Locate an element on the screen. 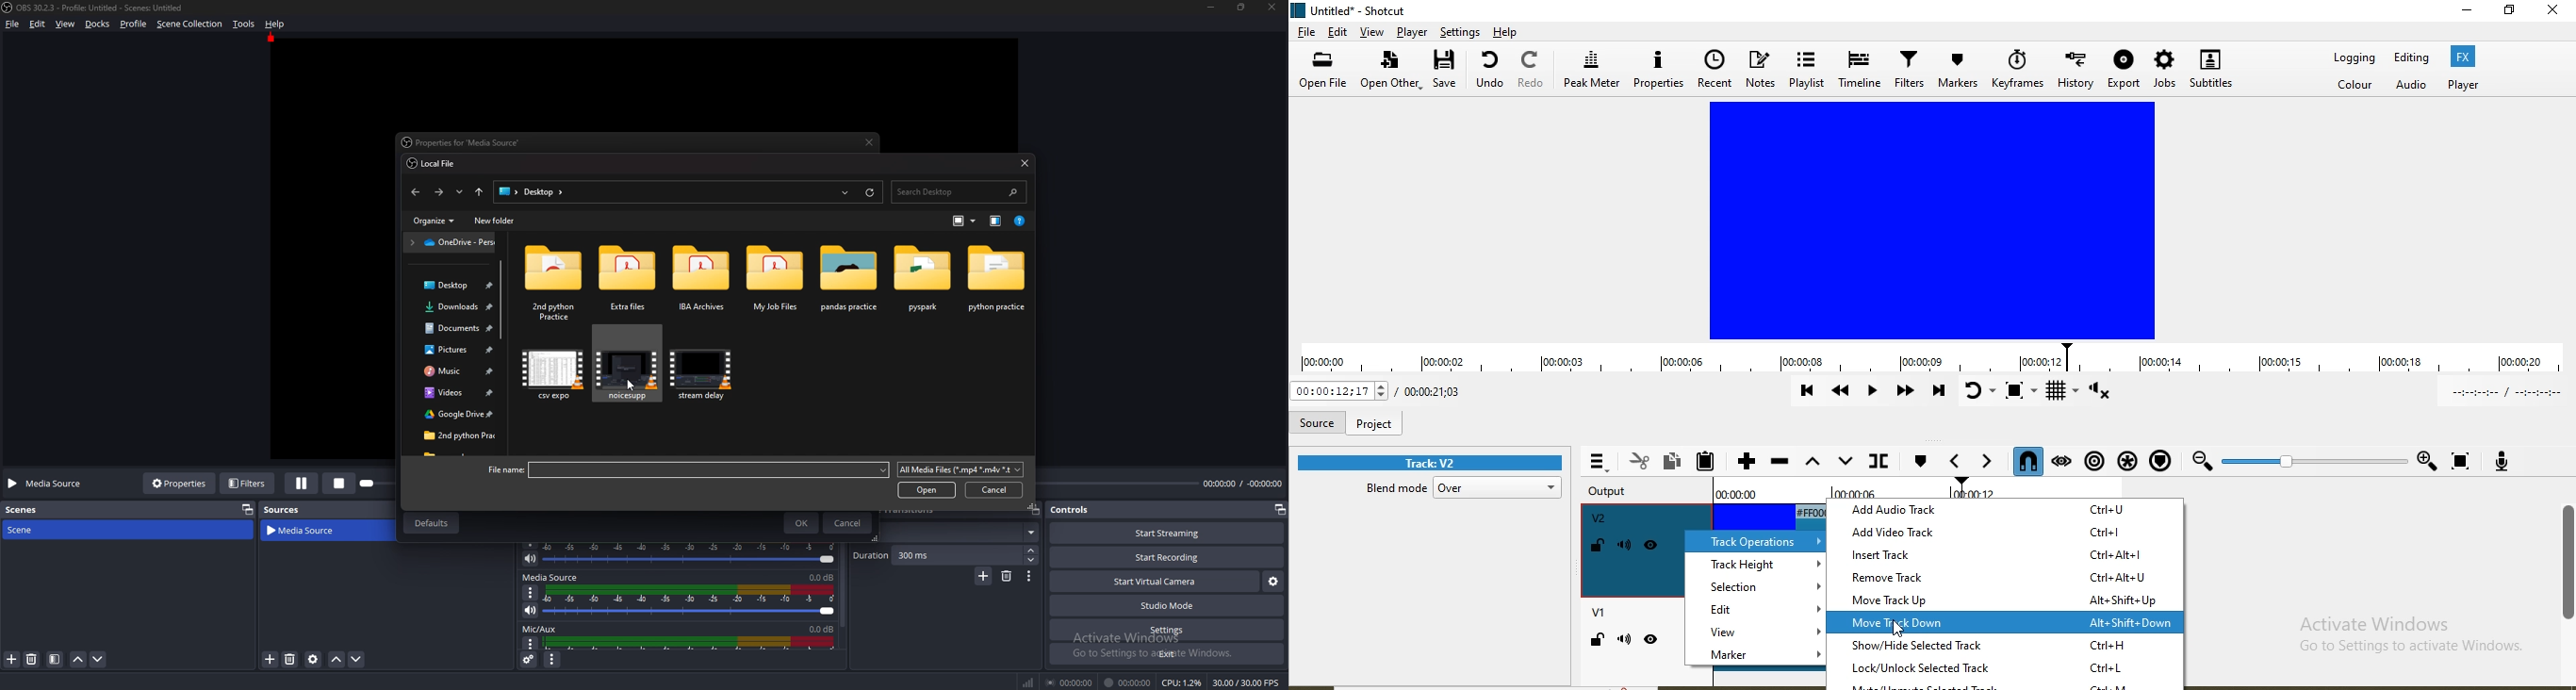 The height and width of the screenshot is (700, 2576). settings is located at coordinates (1165, 630).